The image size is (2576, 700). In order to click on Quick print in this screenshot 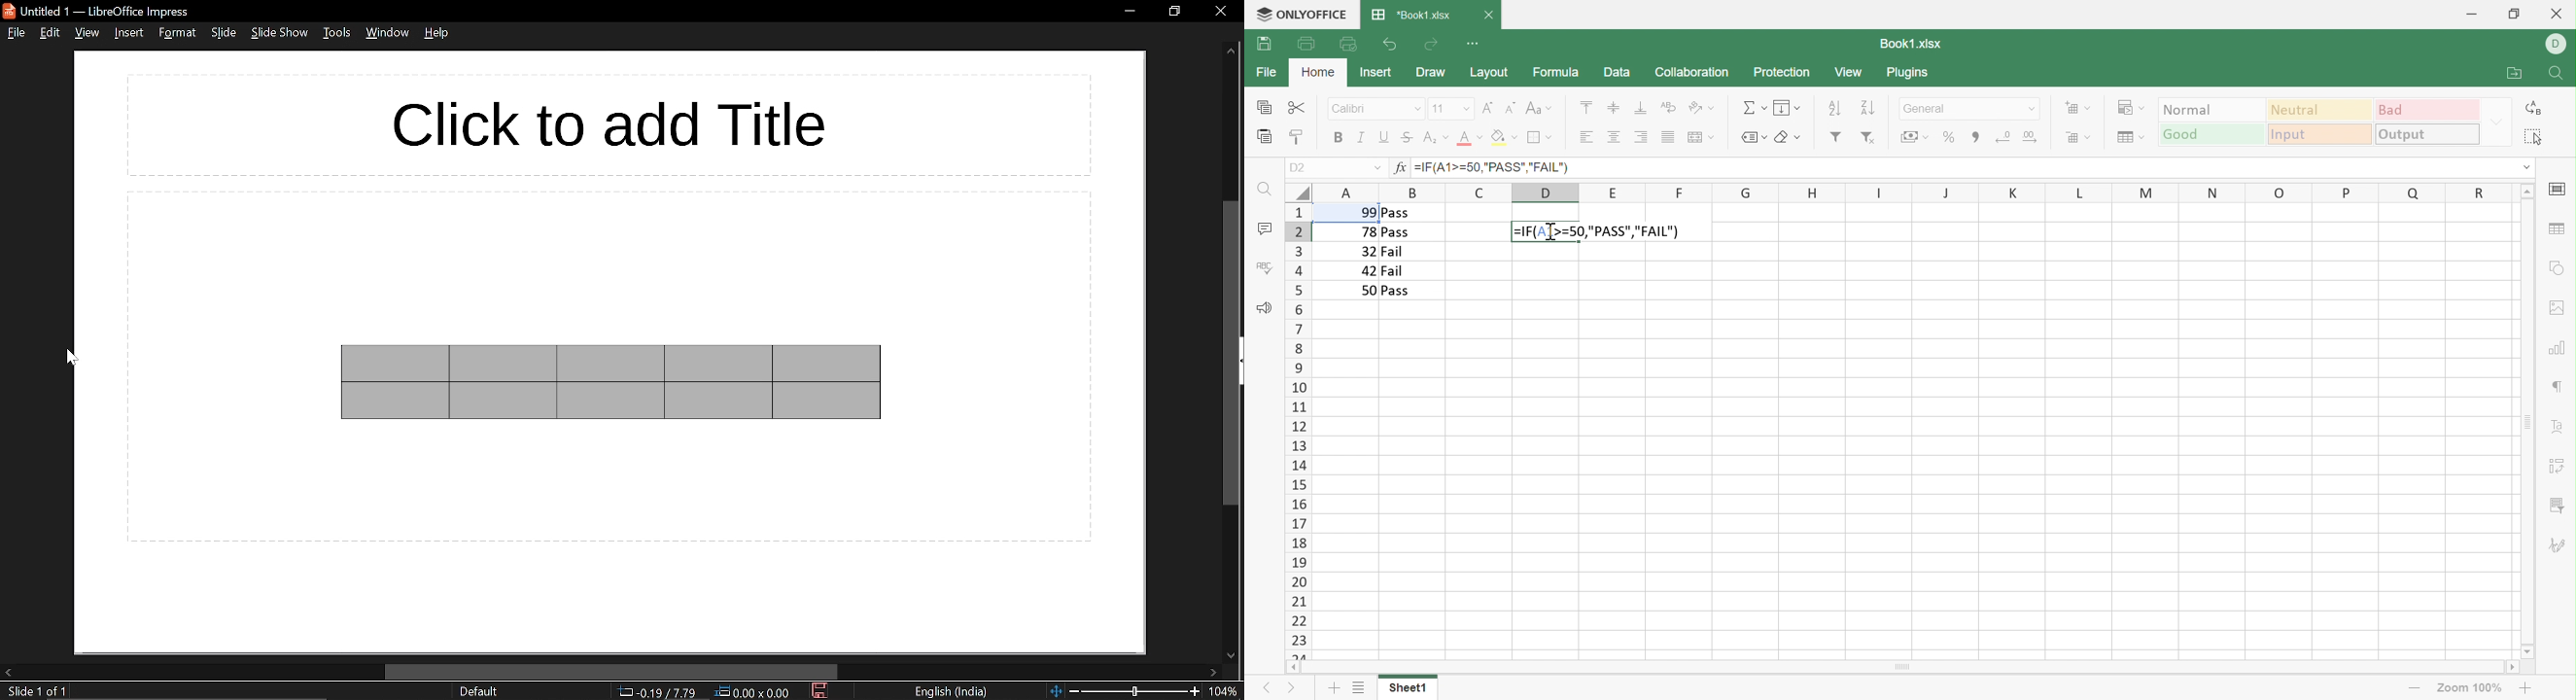, I will do `click(1348, 46)`.